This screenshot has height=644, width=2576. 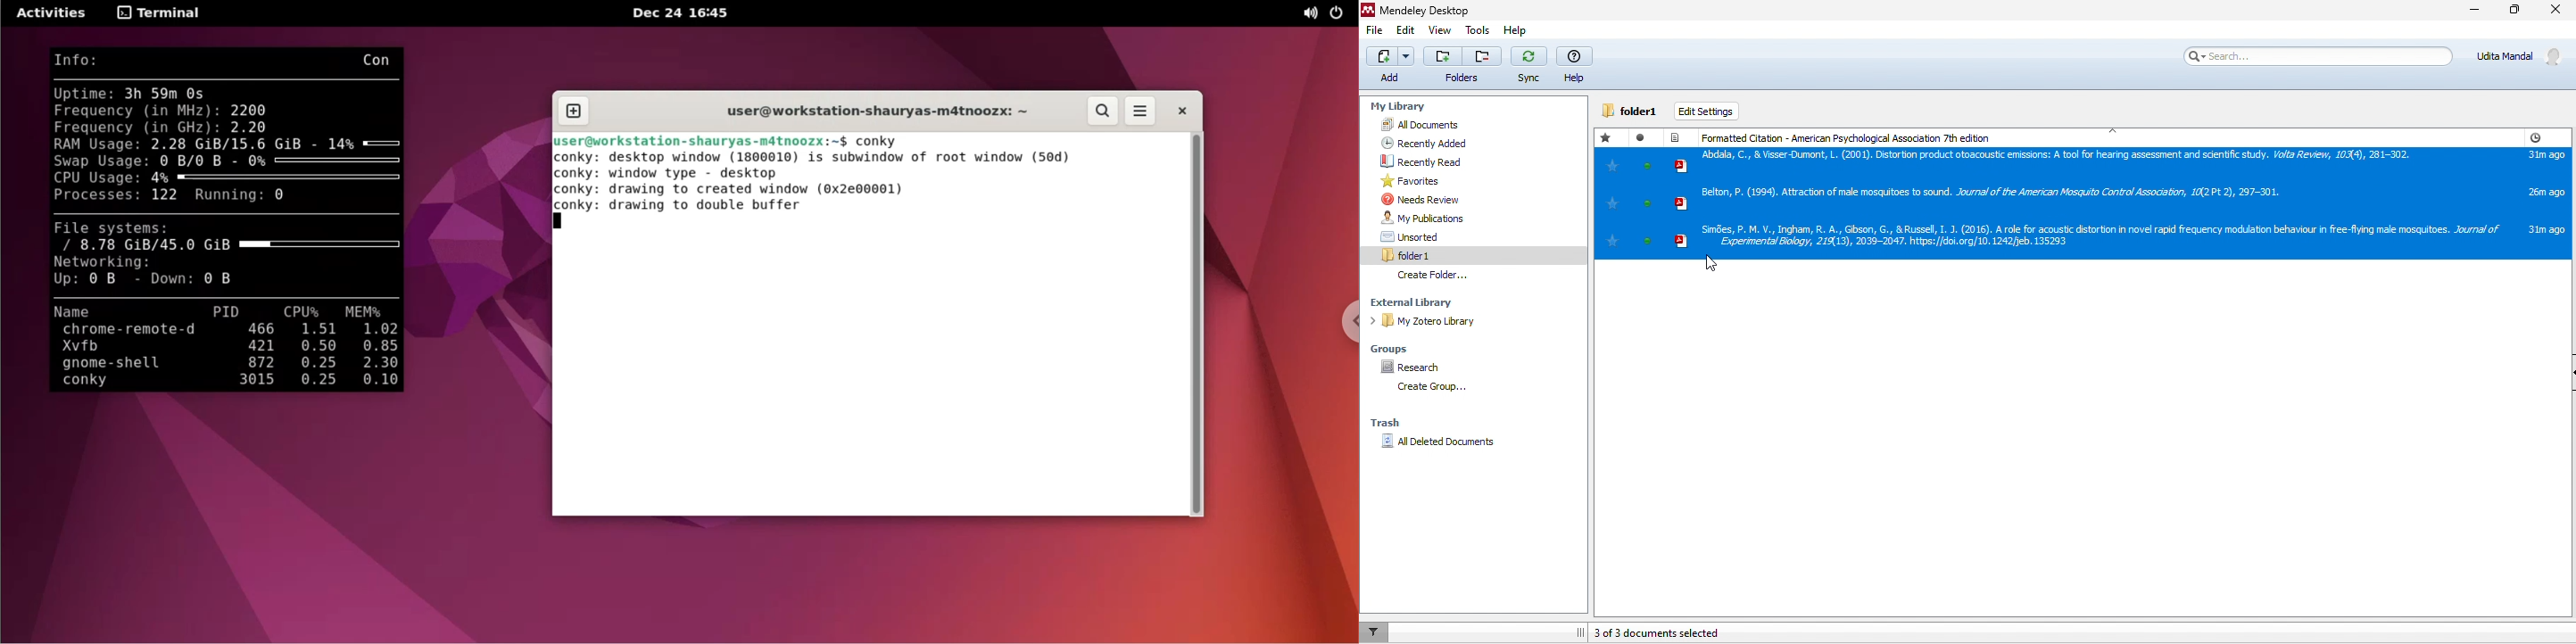 What do you see at coordinates (1429, 388) in the screenshot?
I see `create folder` at bounding box center [1429, 388].